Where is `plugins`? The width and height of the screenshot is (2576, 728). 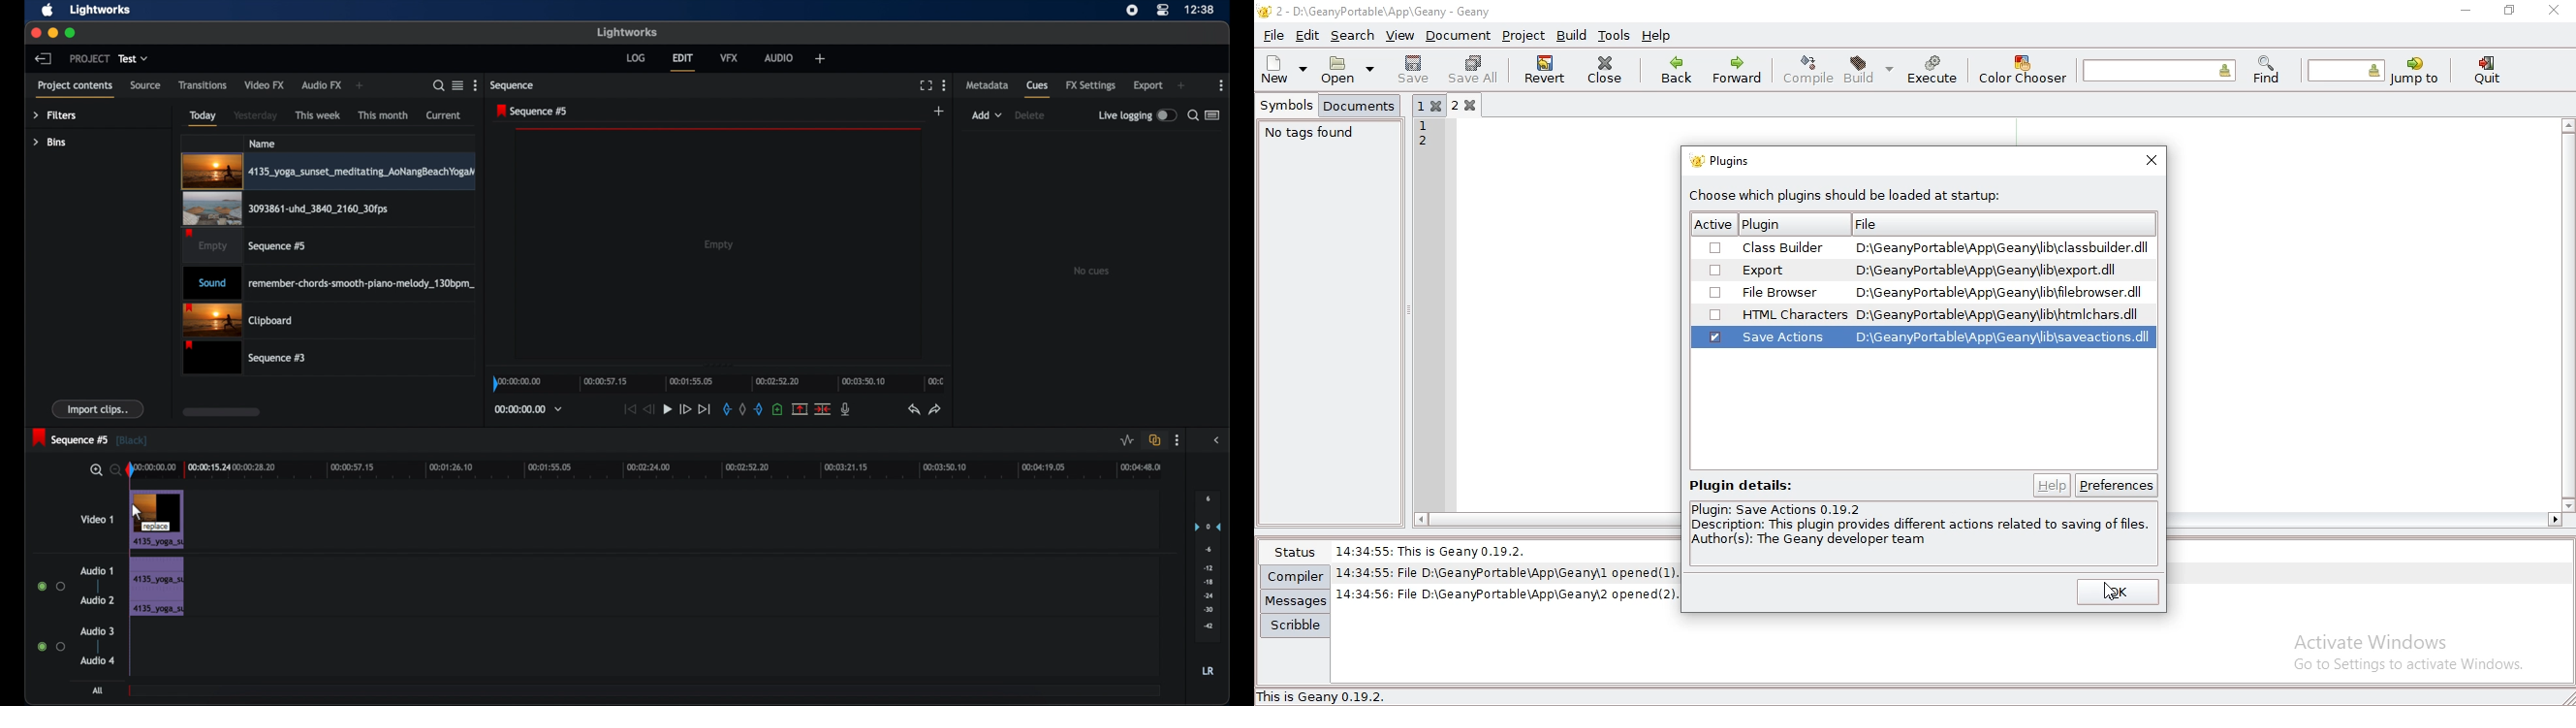 plugins is located at coordinates (1722, 162).